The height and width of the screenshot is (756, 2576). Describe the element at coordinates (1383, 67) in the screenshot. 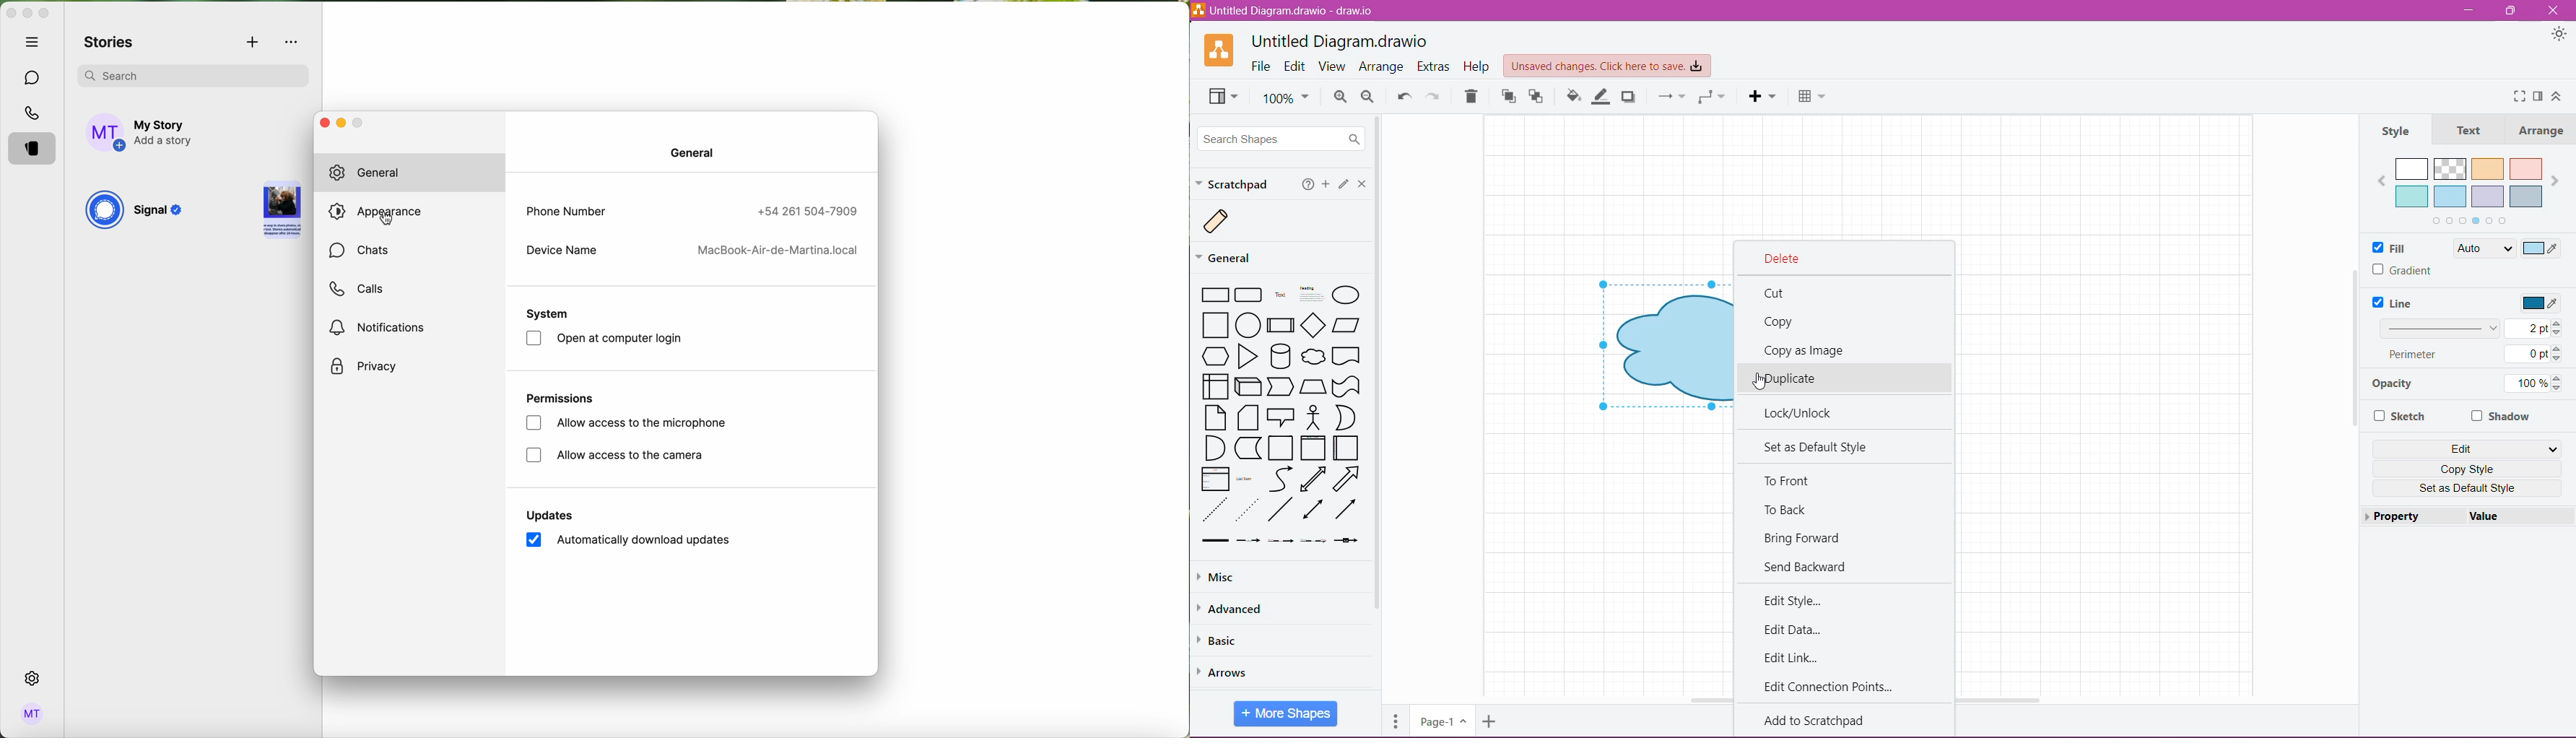

I see `Arrange` at that location.